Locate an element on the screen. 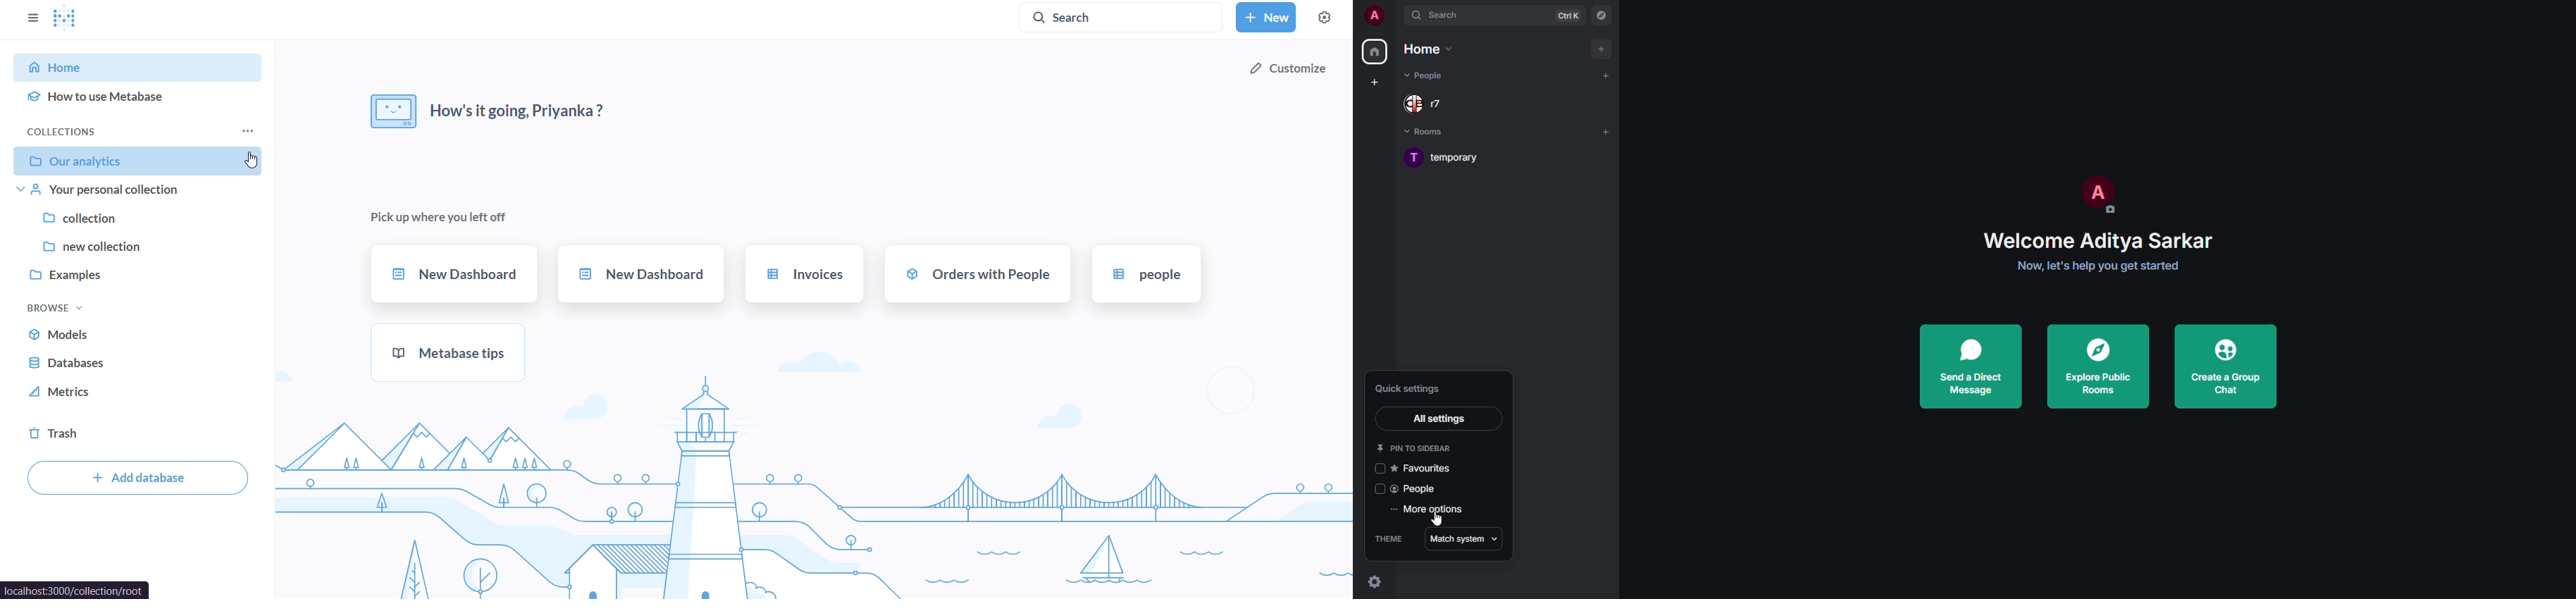 This screenshot has width=2576, height=616. search is located at coordinates (1438, 14).